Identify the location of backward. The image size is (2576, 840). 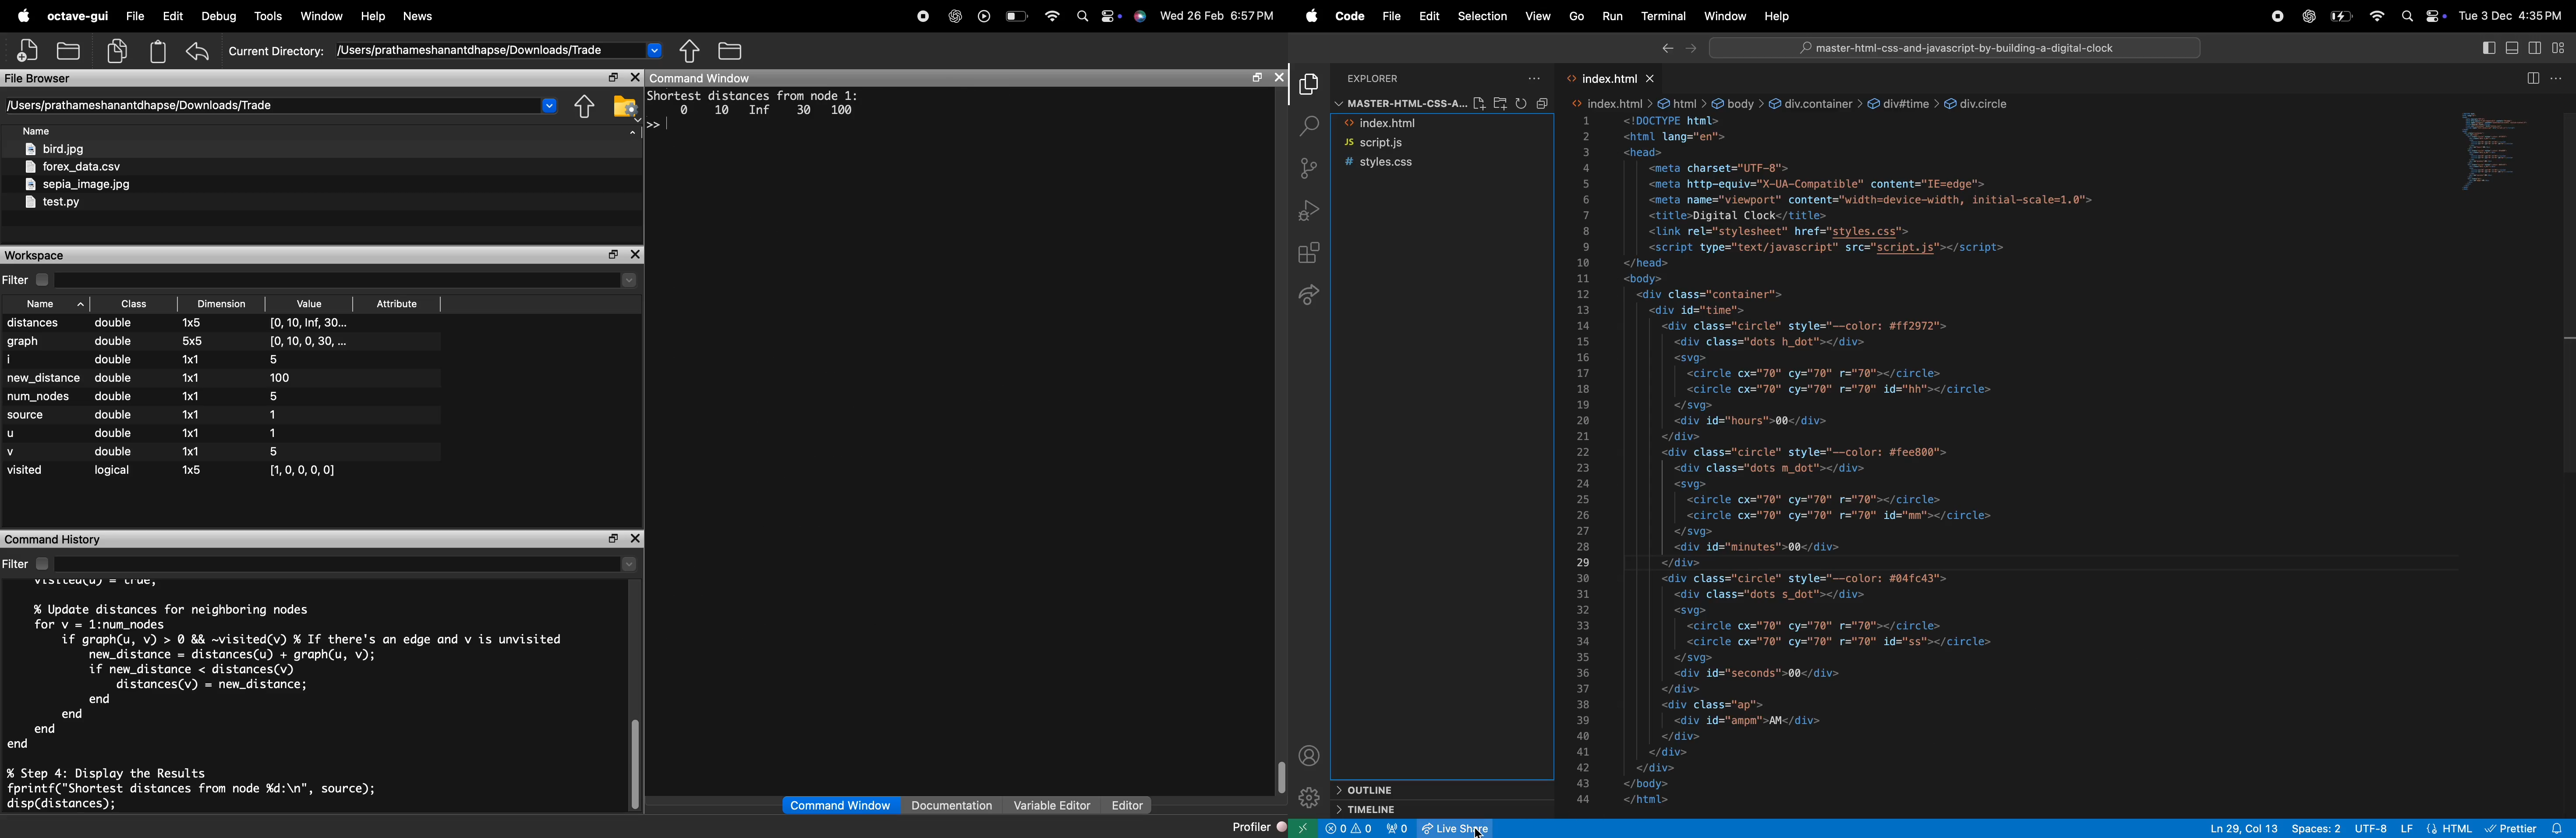
(1665, 49).